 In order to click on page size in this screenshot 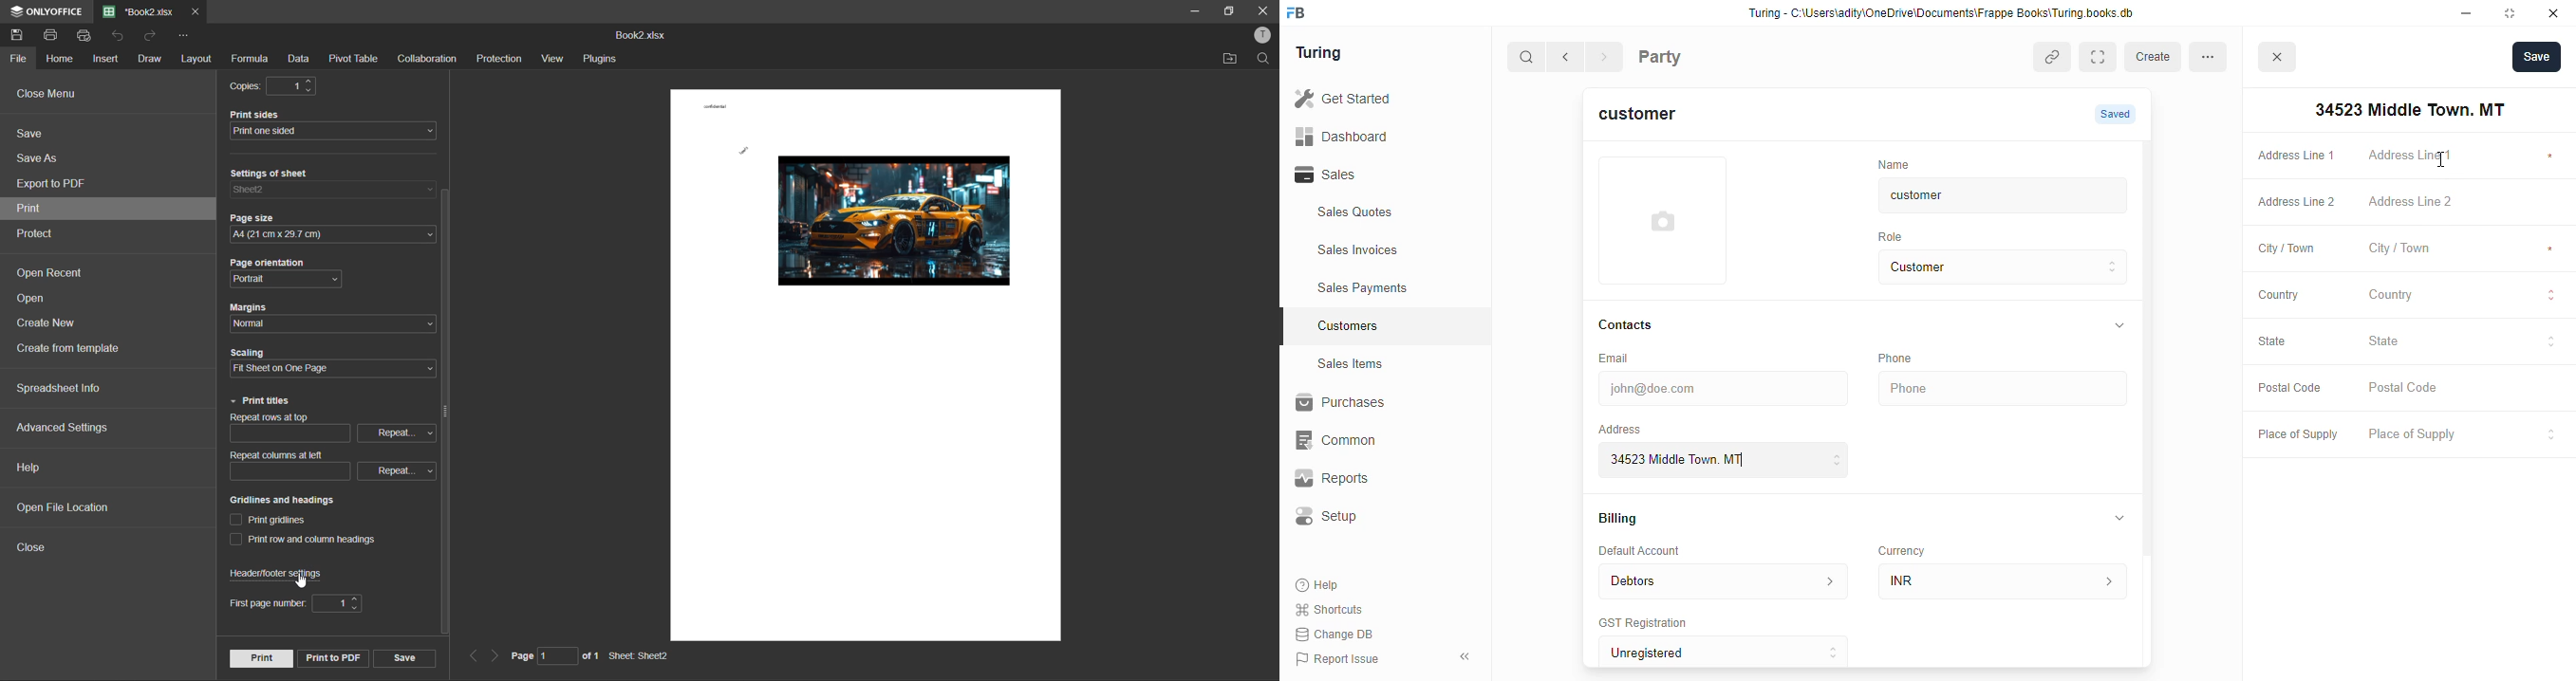, I will do `click(332, 235)`.